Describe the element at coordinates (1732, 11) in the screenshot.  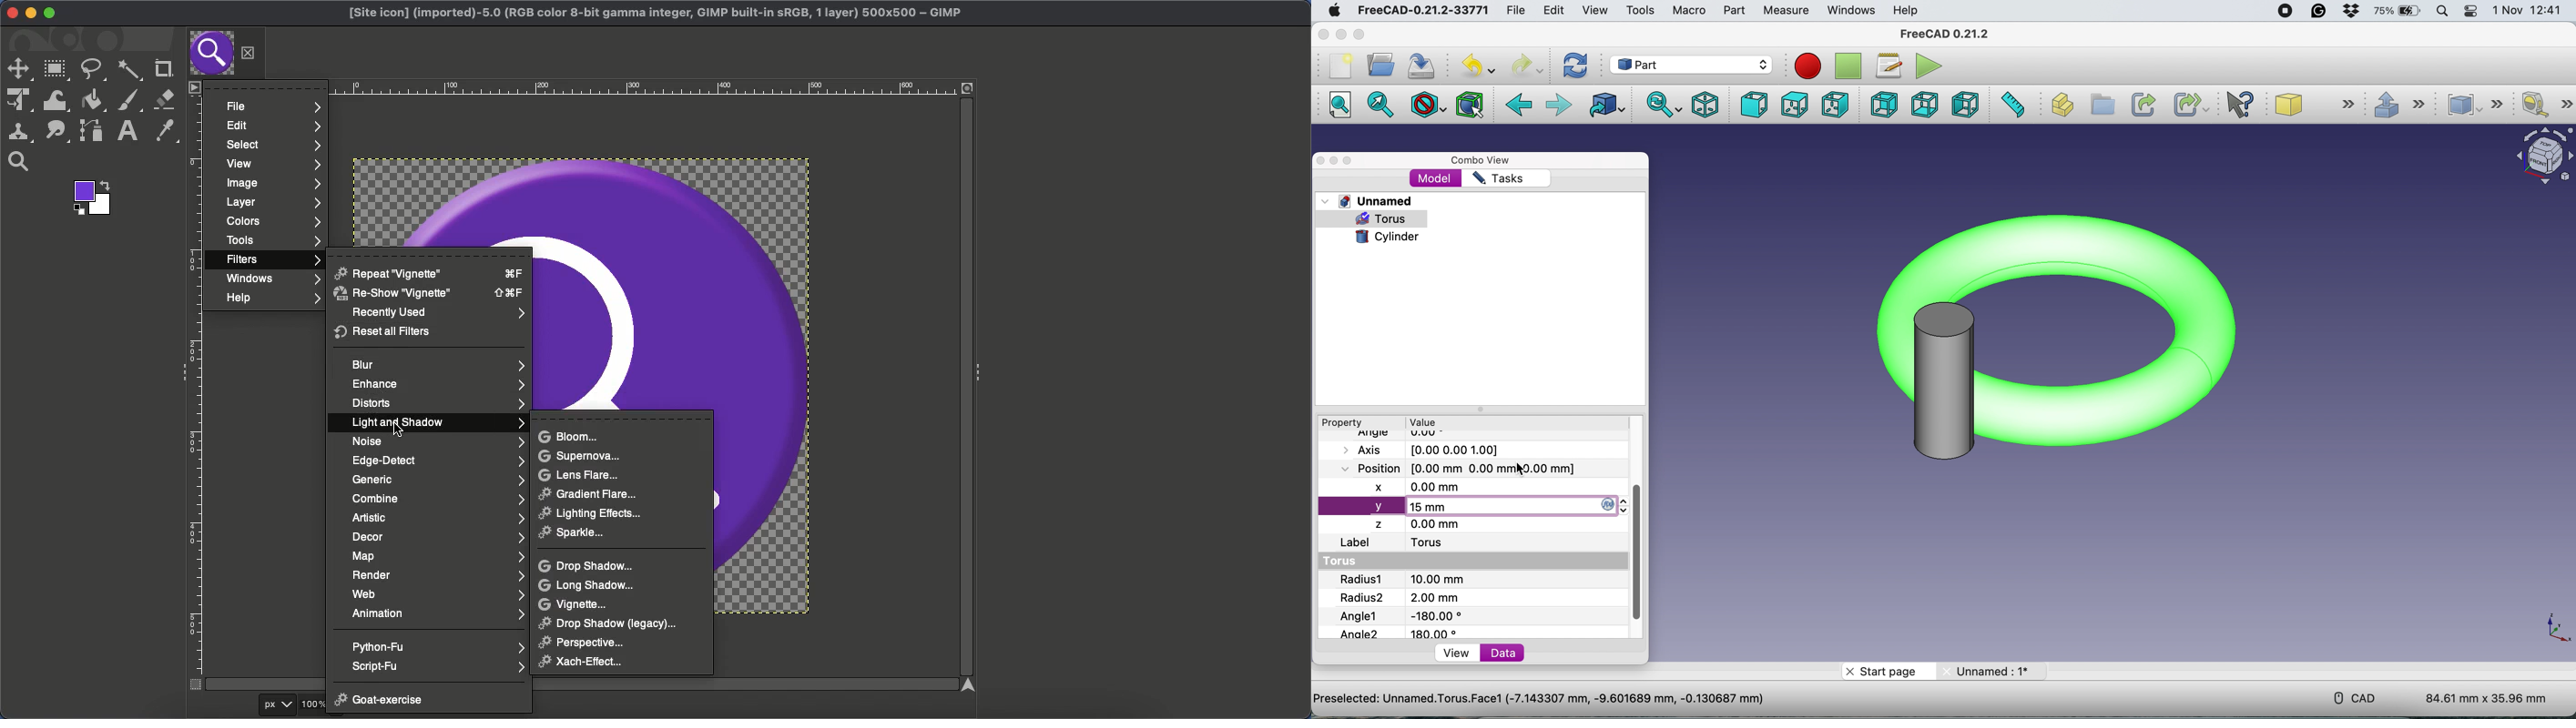
I see `part` at that location.